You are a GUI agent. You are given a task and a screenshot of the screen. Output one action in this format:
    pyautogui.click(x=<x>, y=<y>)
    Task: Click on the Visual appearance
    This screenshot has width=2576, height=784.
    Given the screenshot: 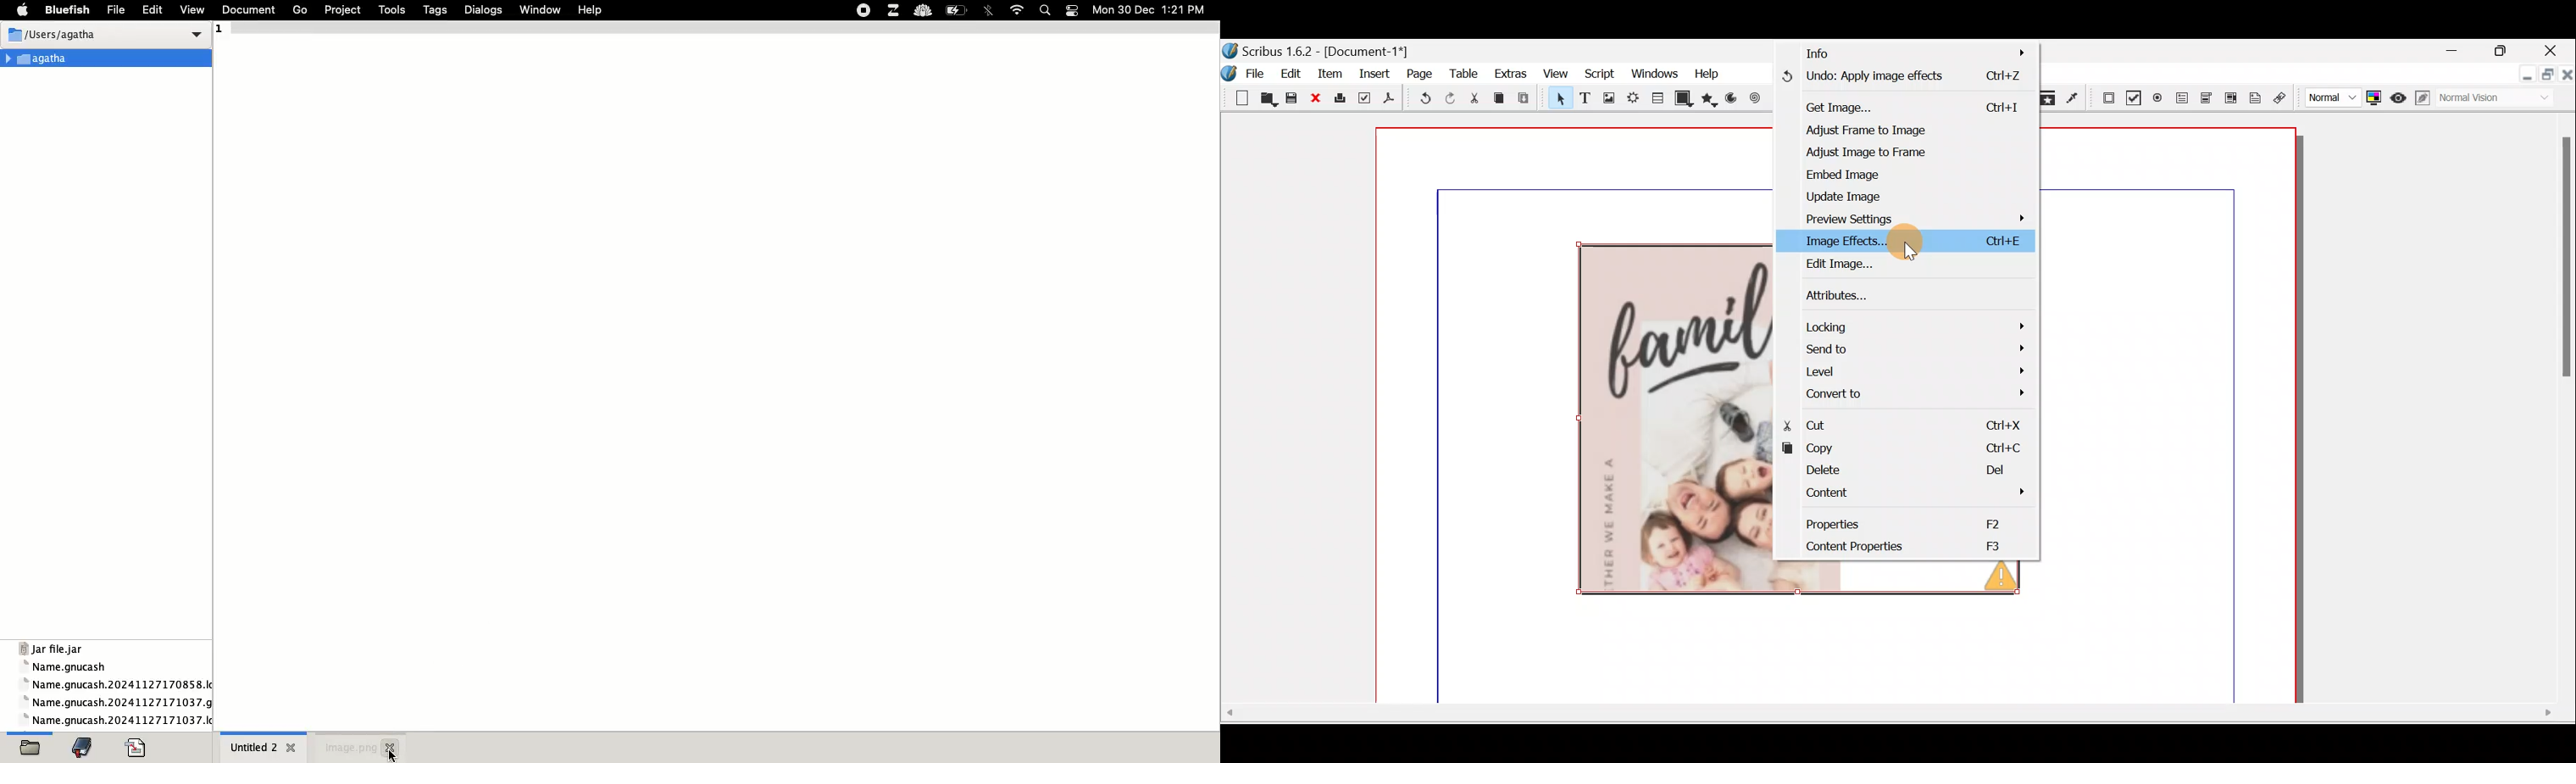 What is the action you would take?
    pyautogui.click(x=2482, y=99)
    